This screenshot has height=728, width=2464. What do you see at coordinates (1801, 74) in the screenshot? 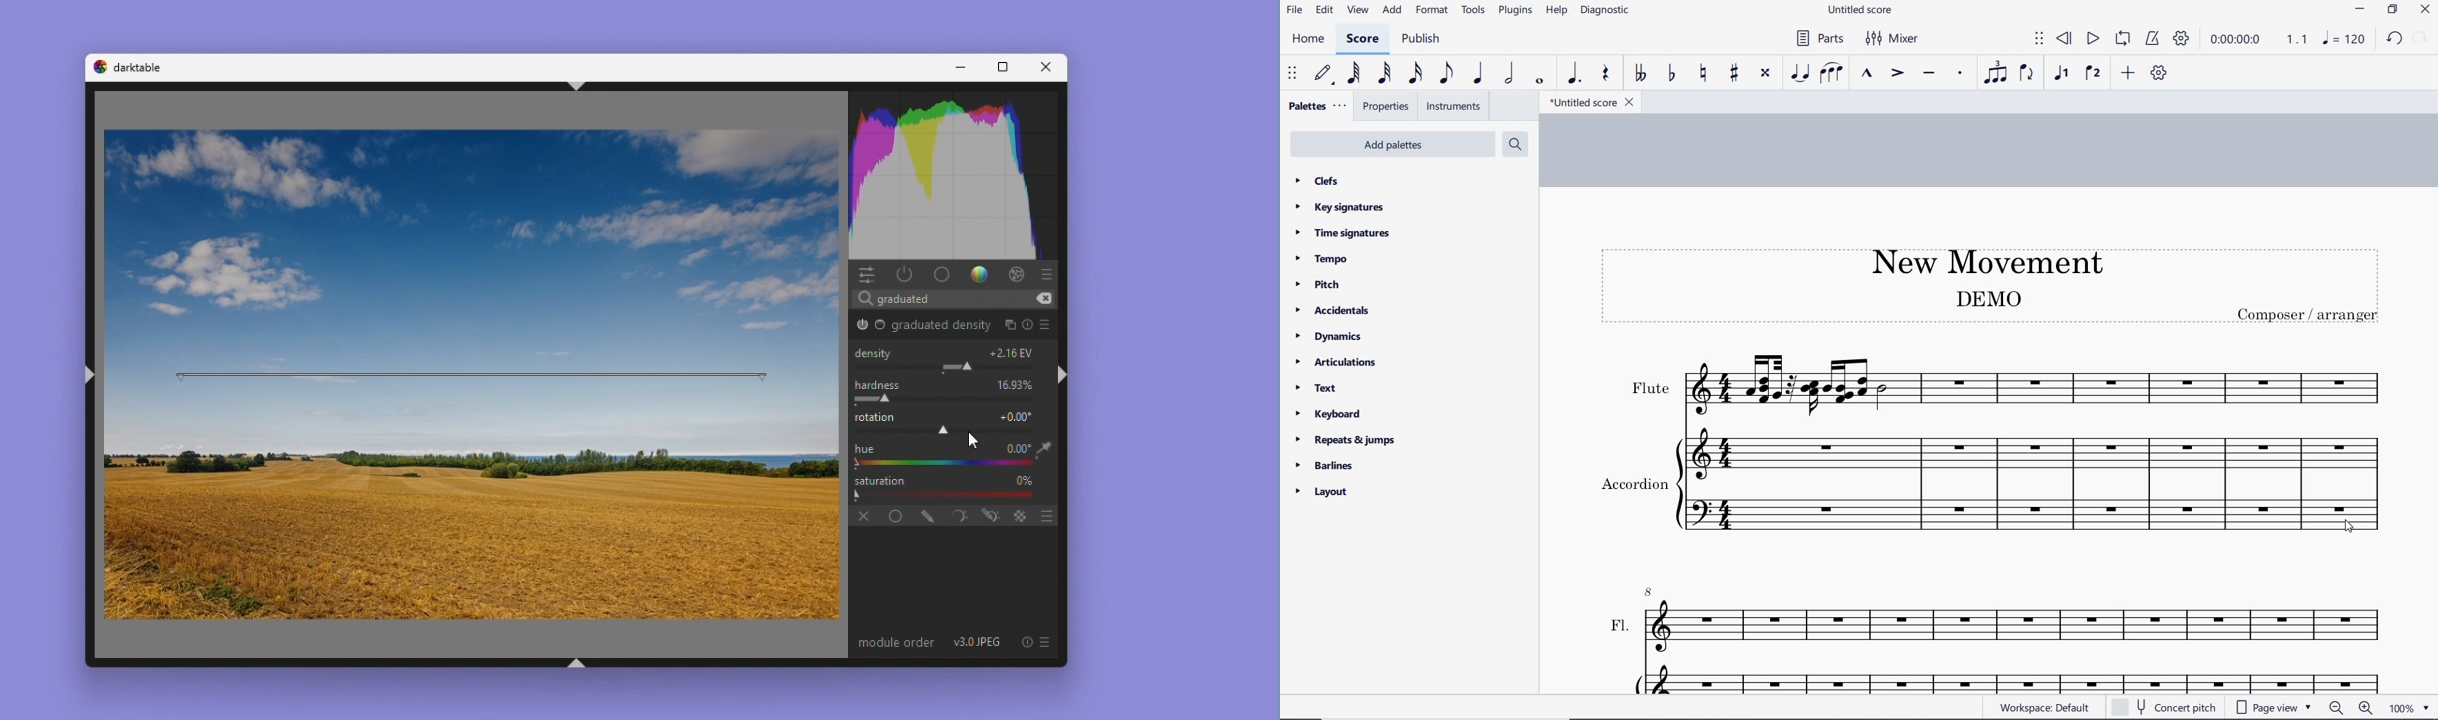
I see `tie` at bounding box center [1801, 74].